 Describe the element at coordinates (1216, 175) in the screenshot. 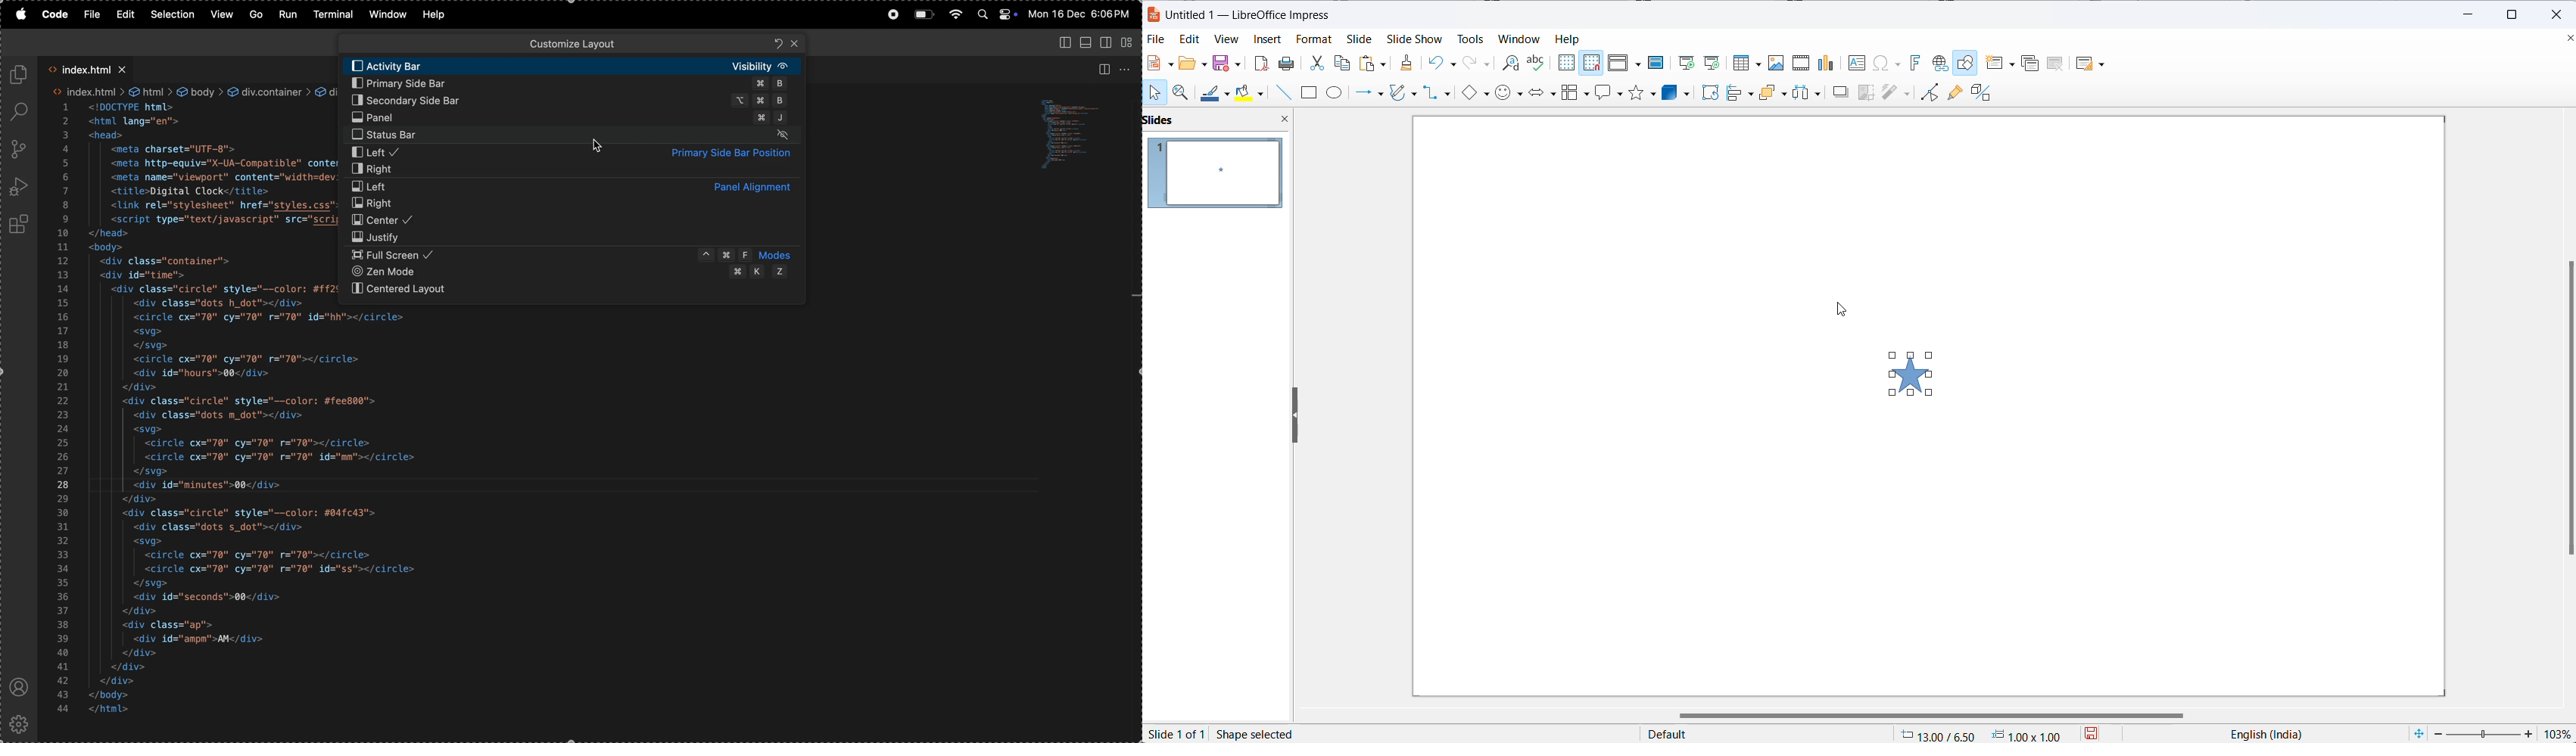

I see `slide preview` at that location.